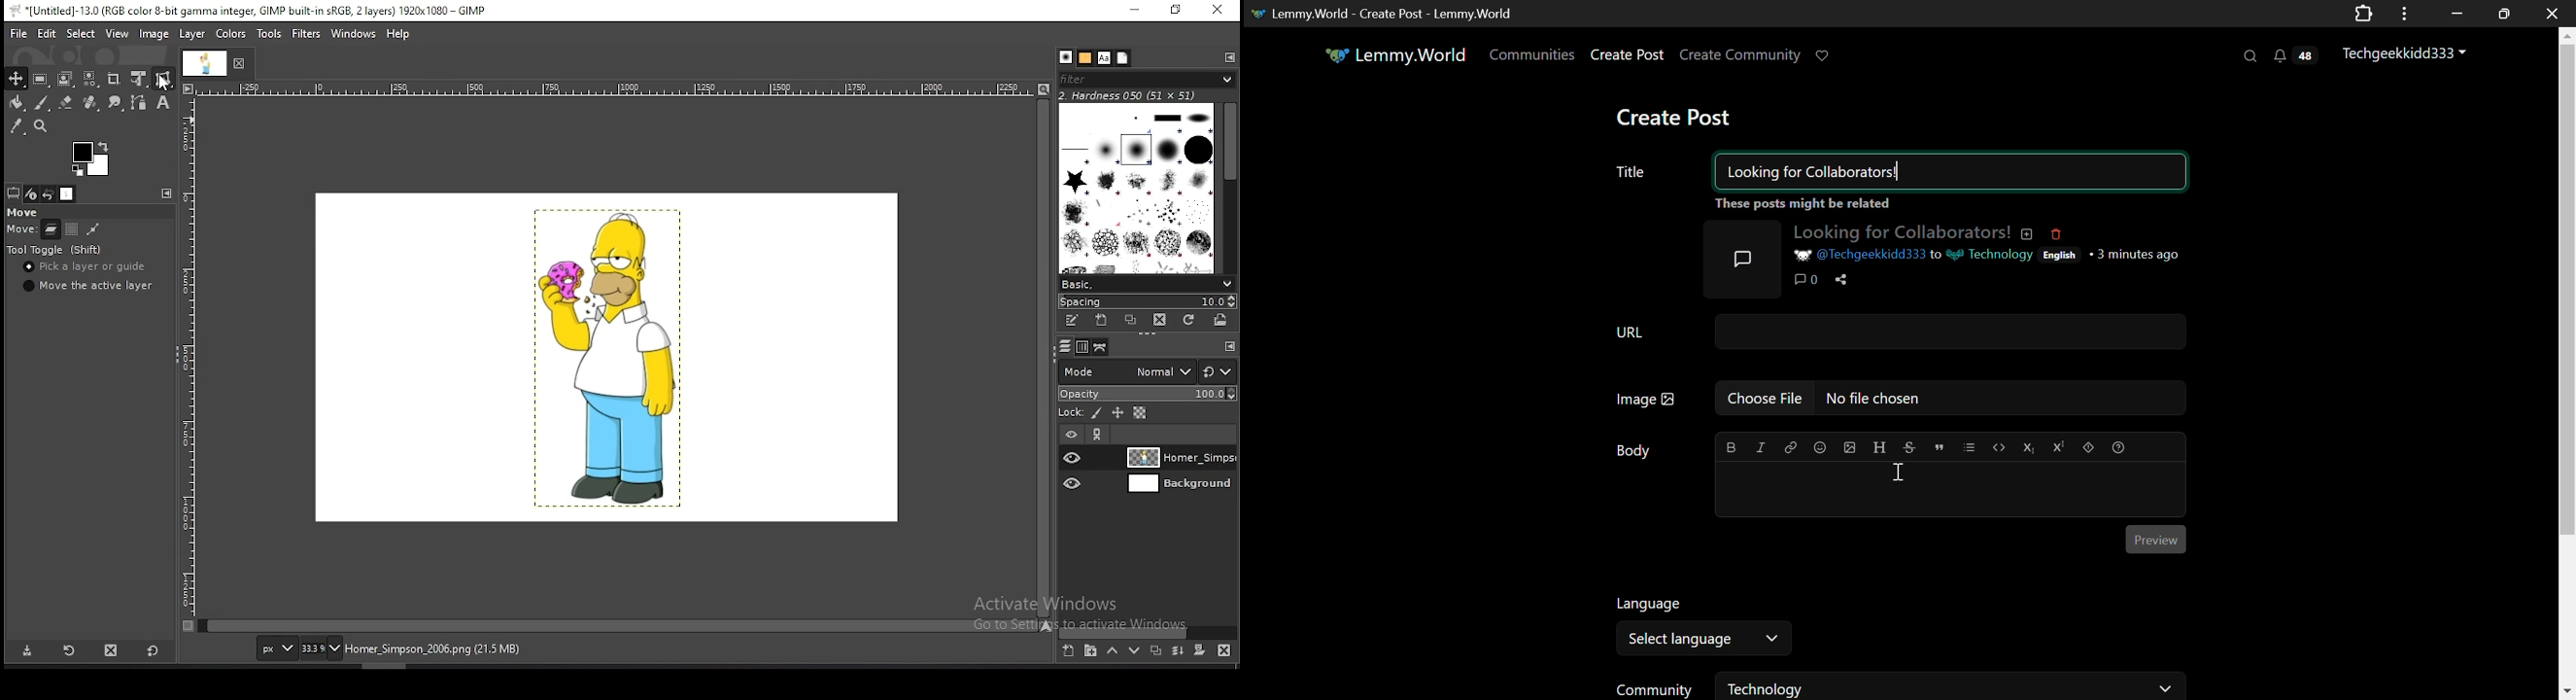 This screenshot has width=2576, height=700. I want to click on tool options, so click(14, 193).